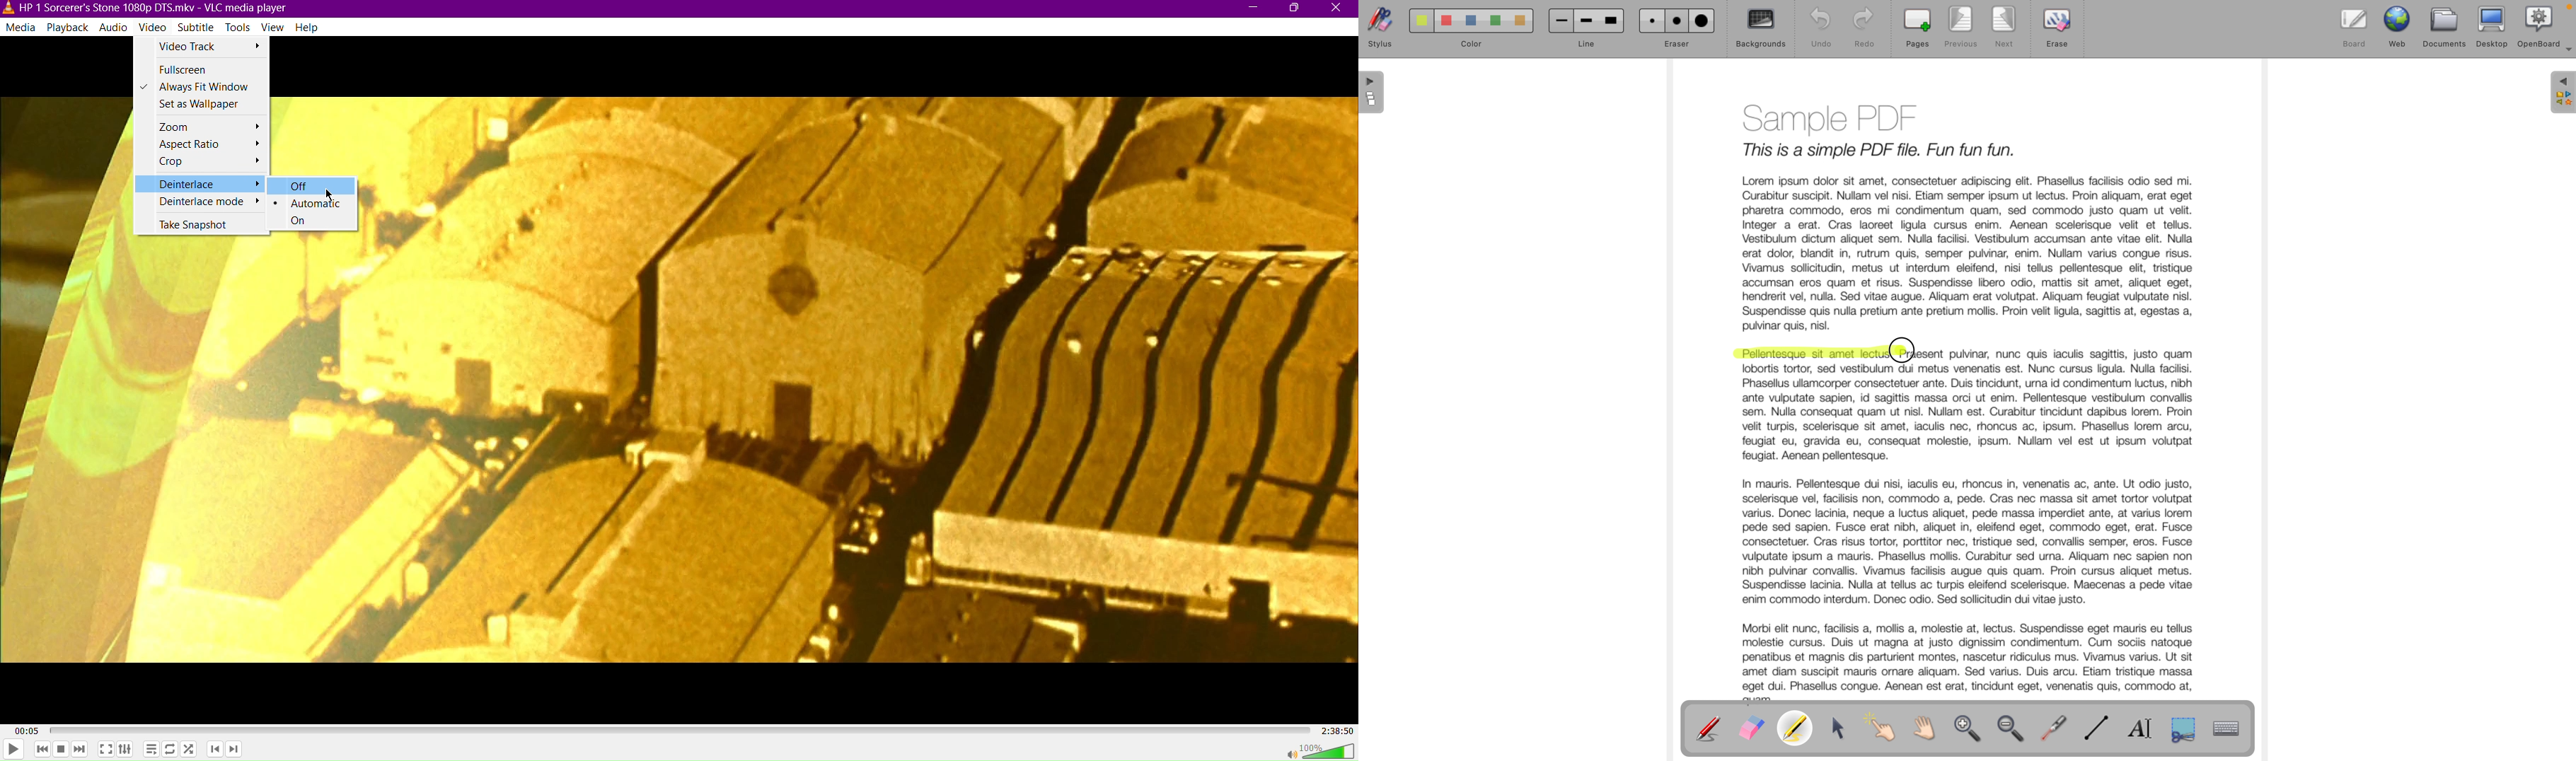 The height and width of the screenshot is (784, 2576). I want to click on openboard, so click(2540, 25).